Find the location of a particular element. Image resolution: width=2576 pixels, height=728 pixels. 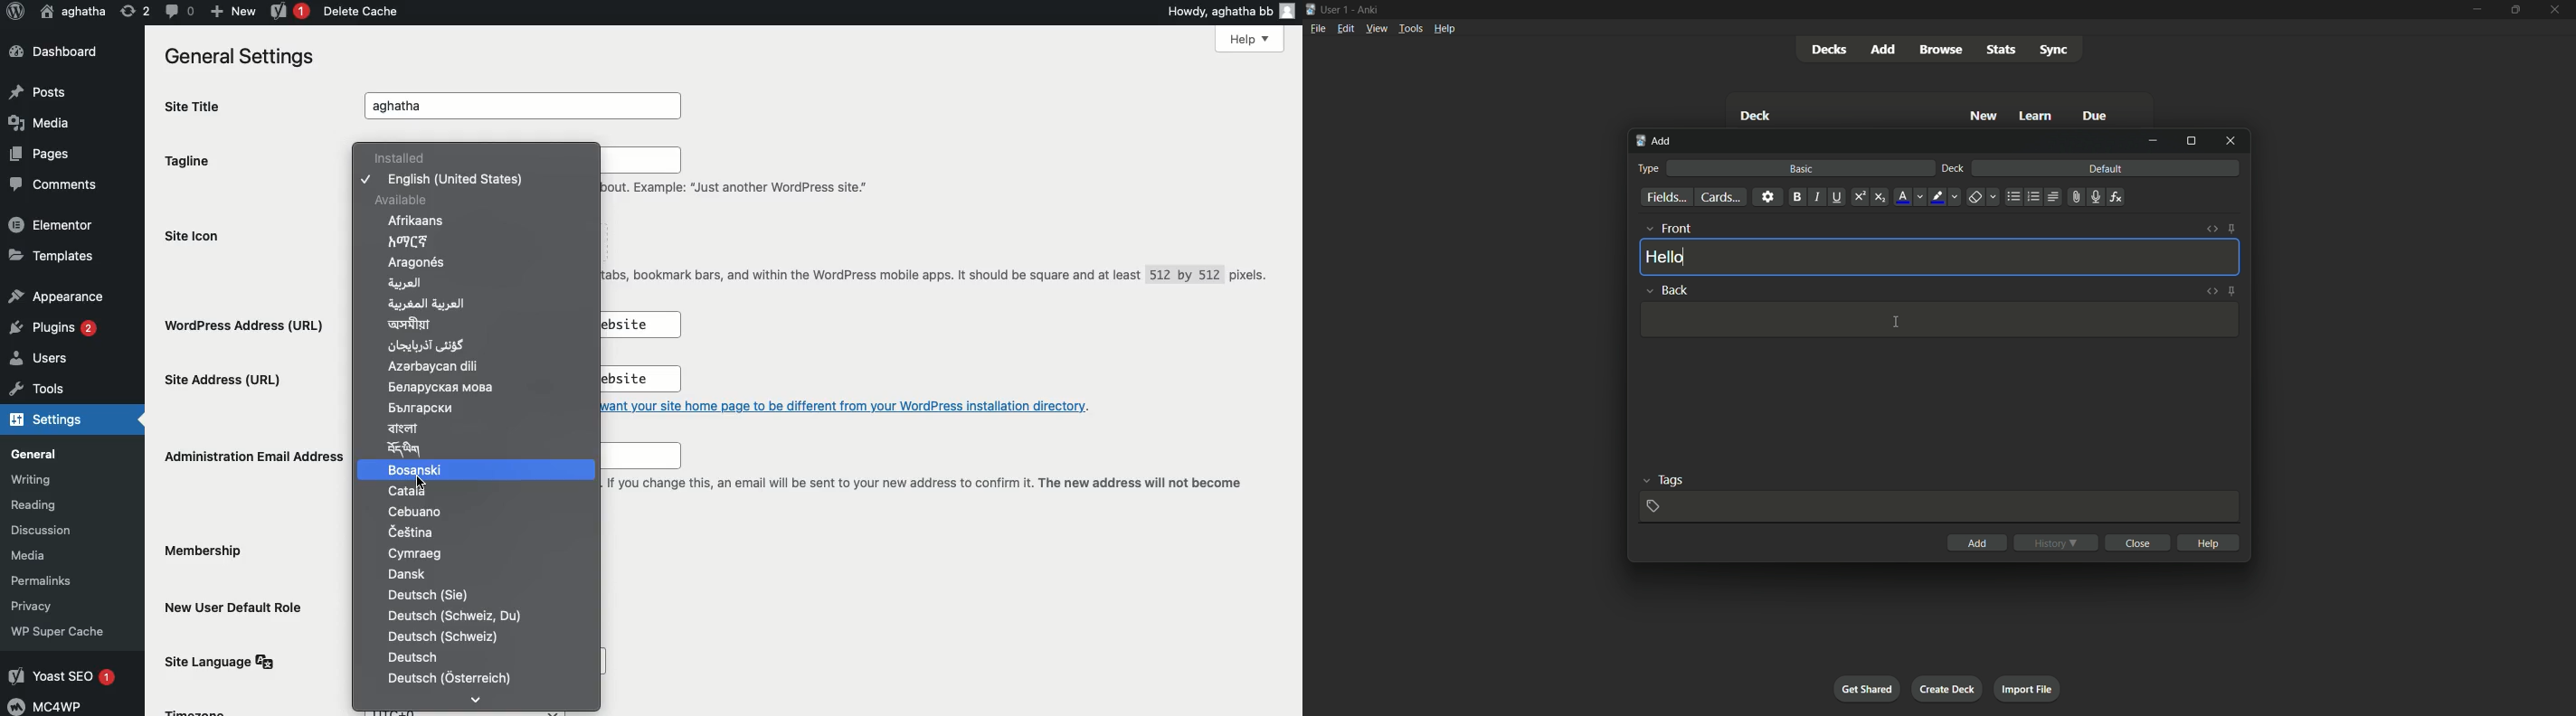

underline is located at coordinates (1836, 196).